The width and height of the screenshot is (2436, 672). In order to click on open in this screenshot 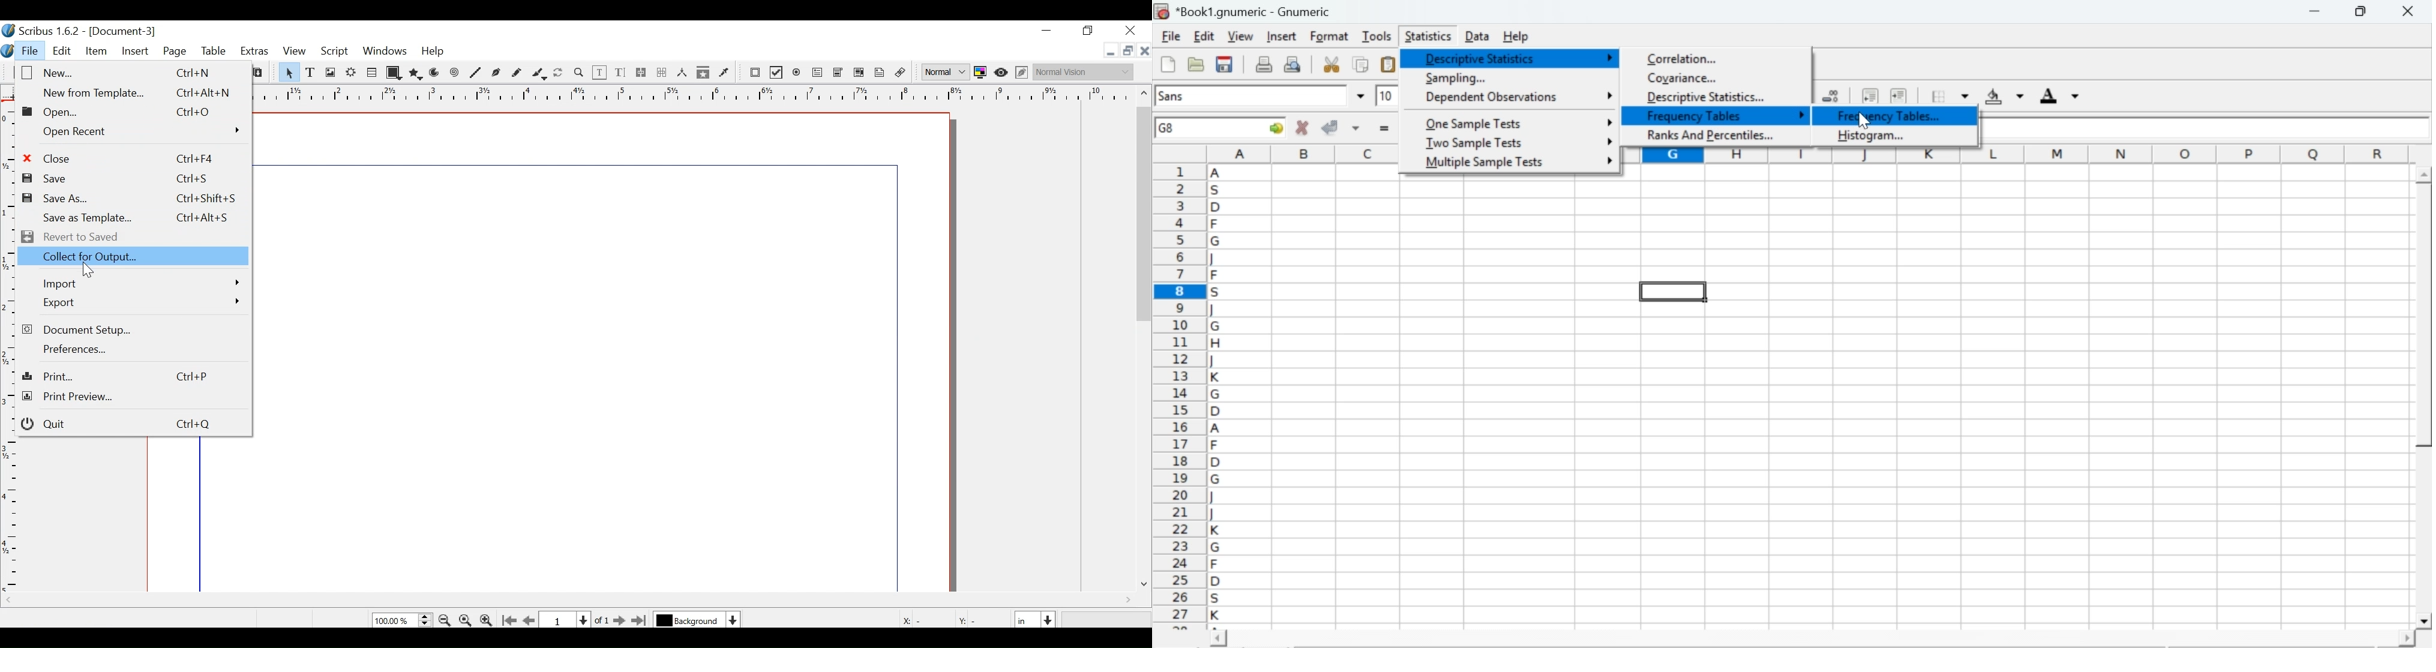, I will do `click(1194, 64)`.